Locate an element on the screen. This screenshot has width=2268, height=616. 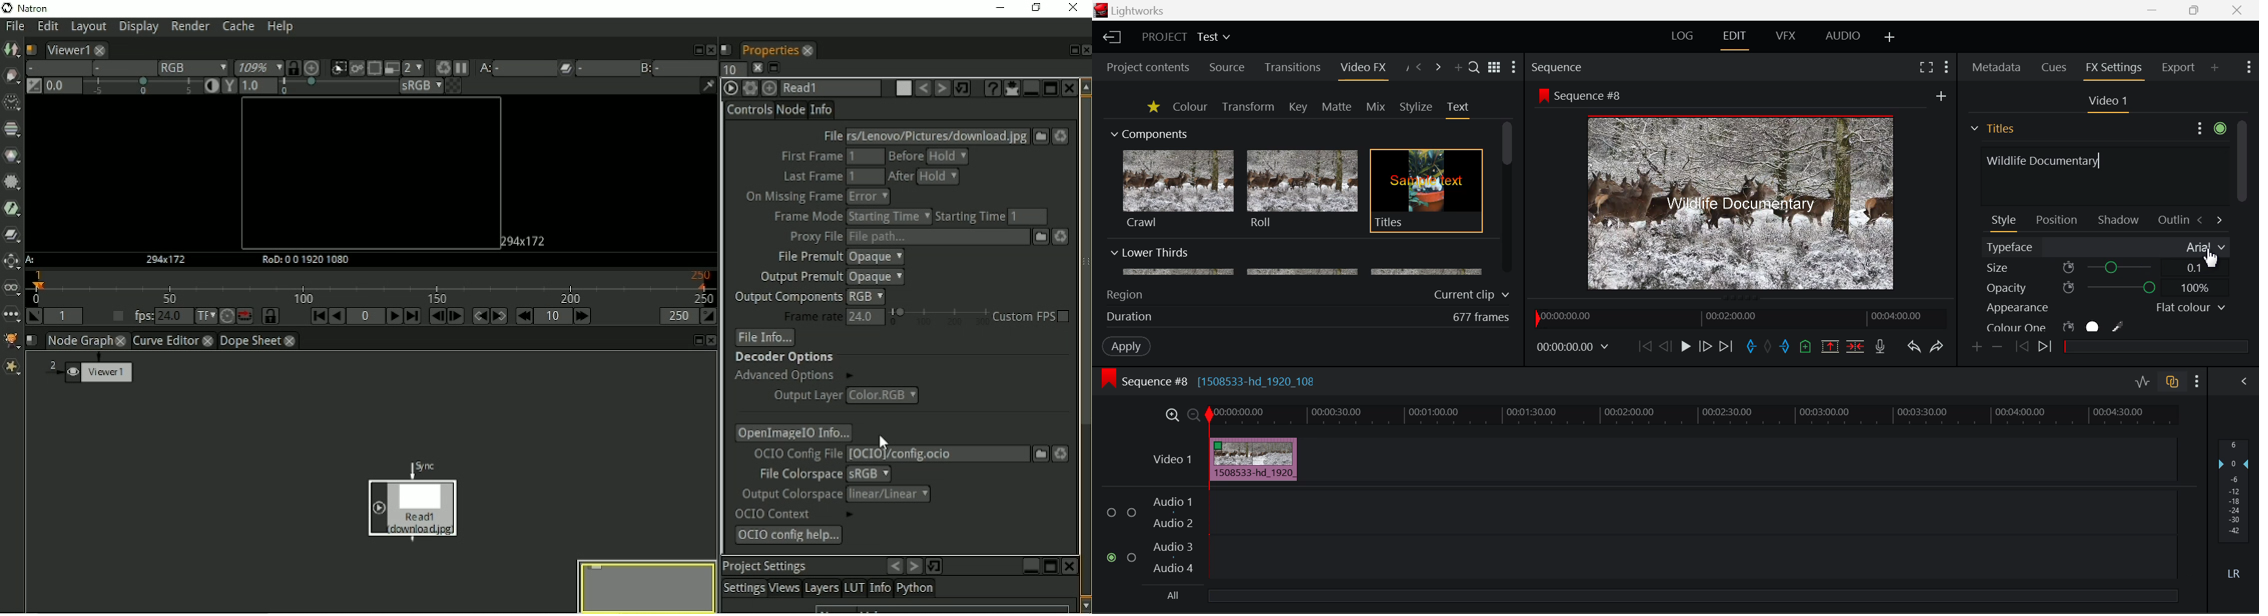
Frame Time is located at coordinates (1573, 348).